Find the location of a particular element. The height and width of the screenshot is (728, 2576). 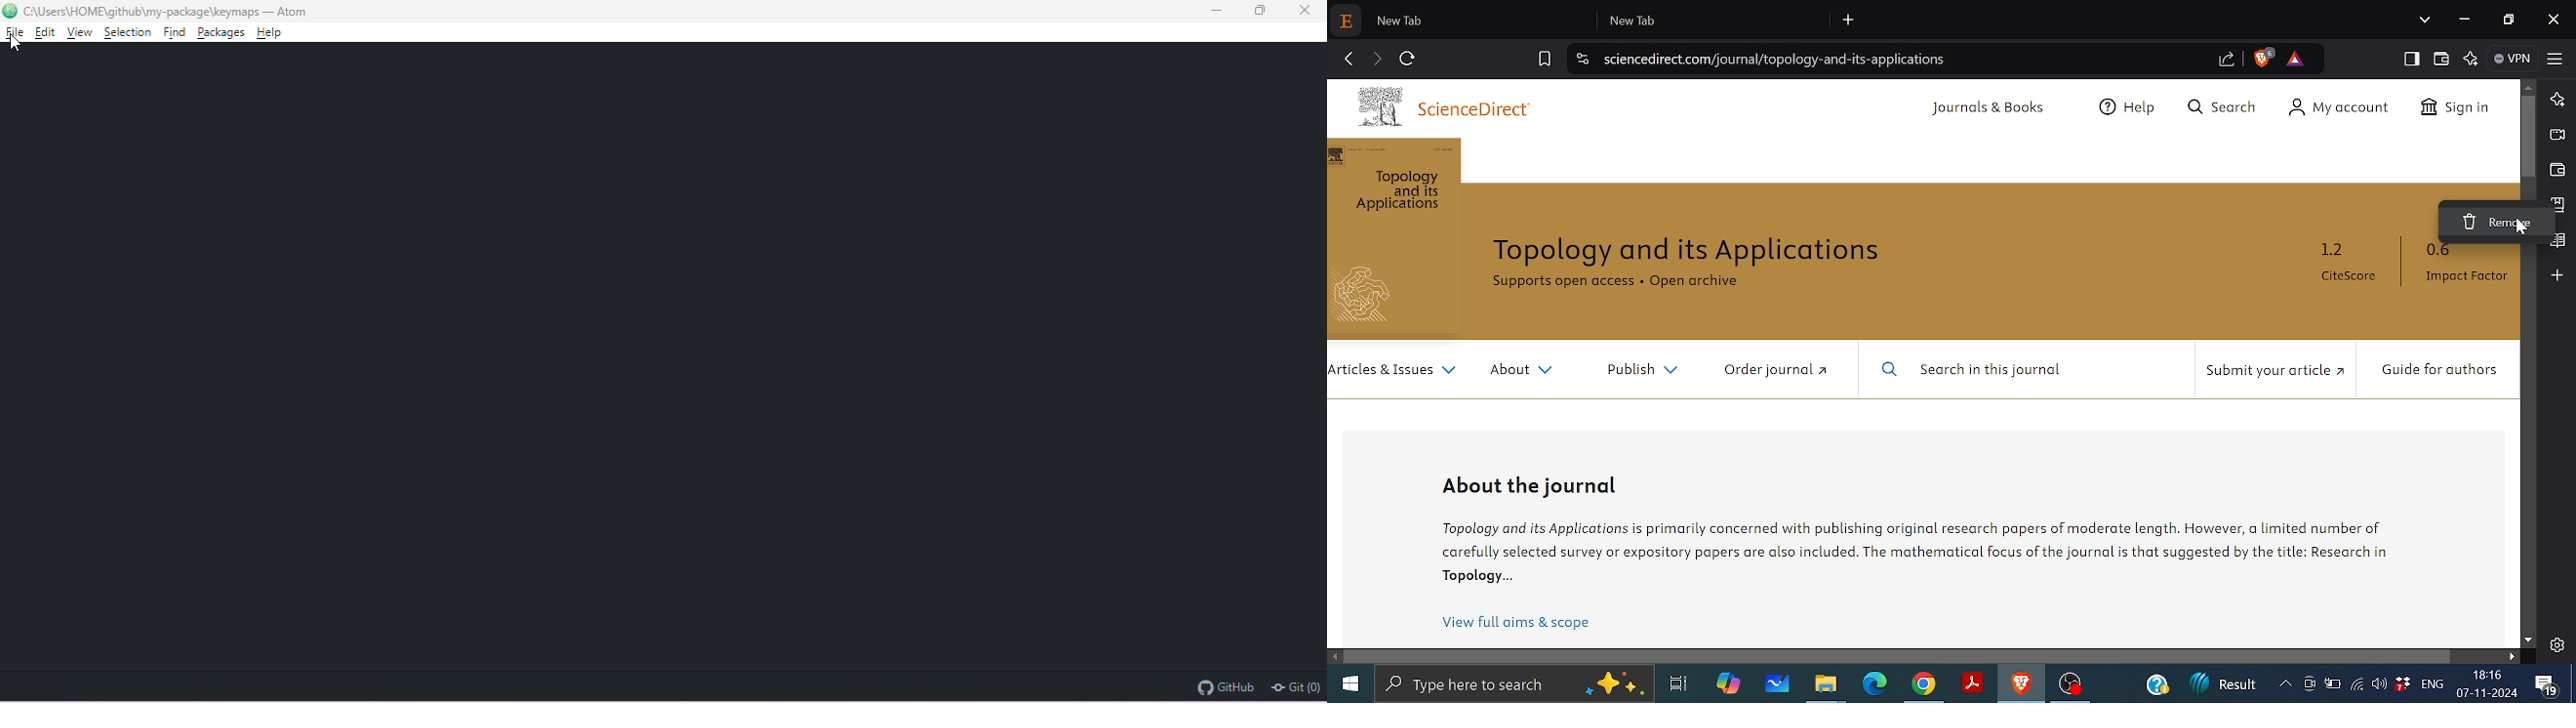

Type or searchapps is located at coordinates (1512, 684).